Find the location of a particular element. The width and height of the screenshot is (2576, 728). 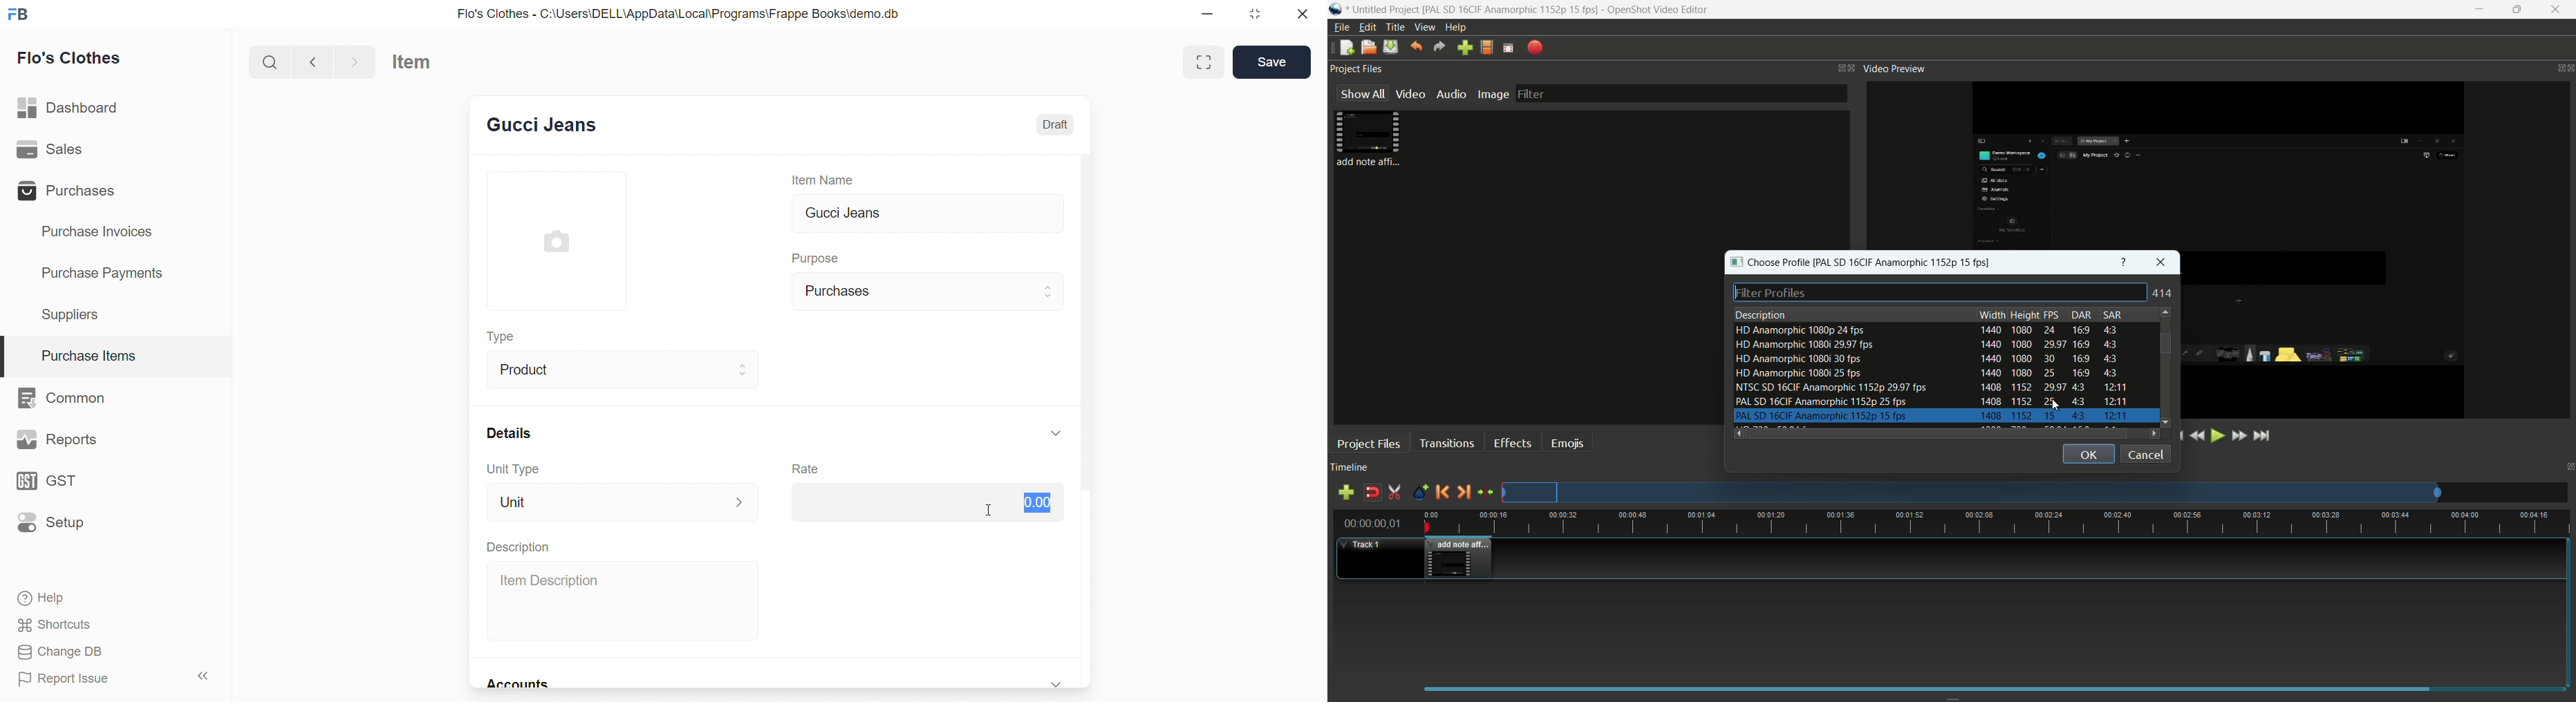

disable snap is located at coordinates (1372, 493).